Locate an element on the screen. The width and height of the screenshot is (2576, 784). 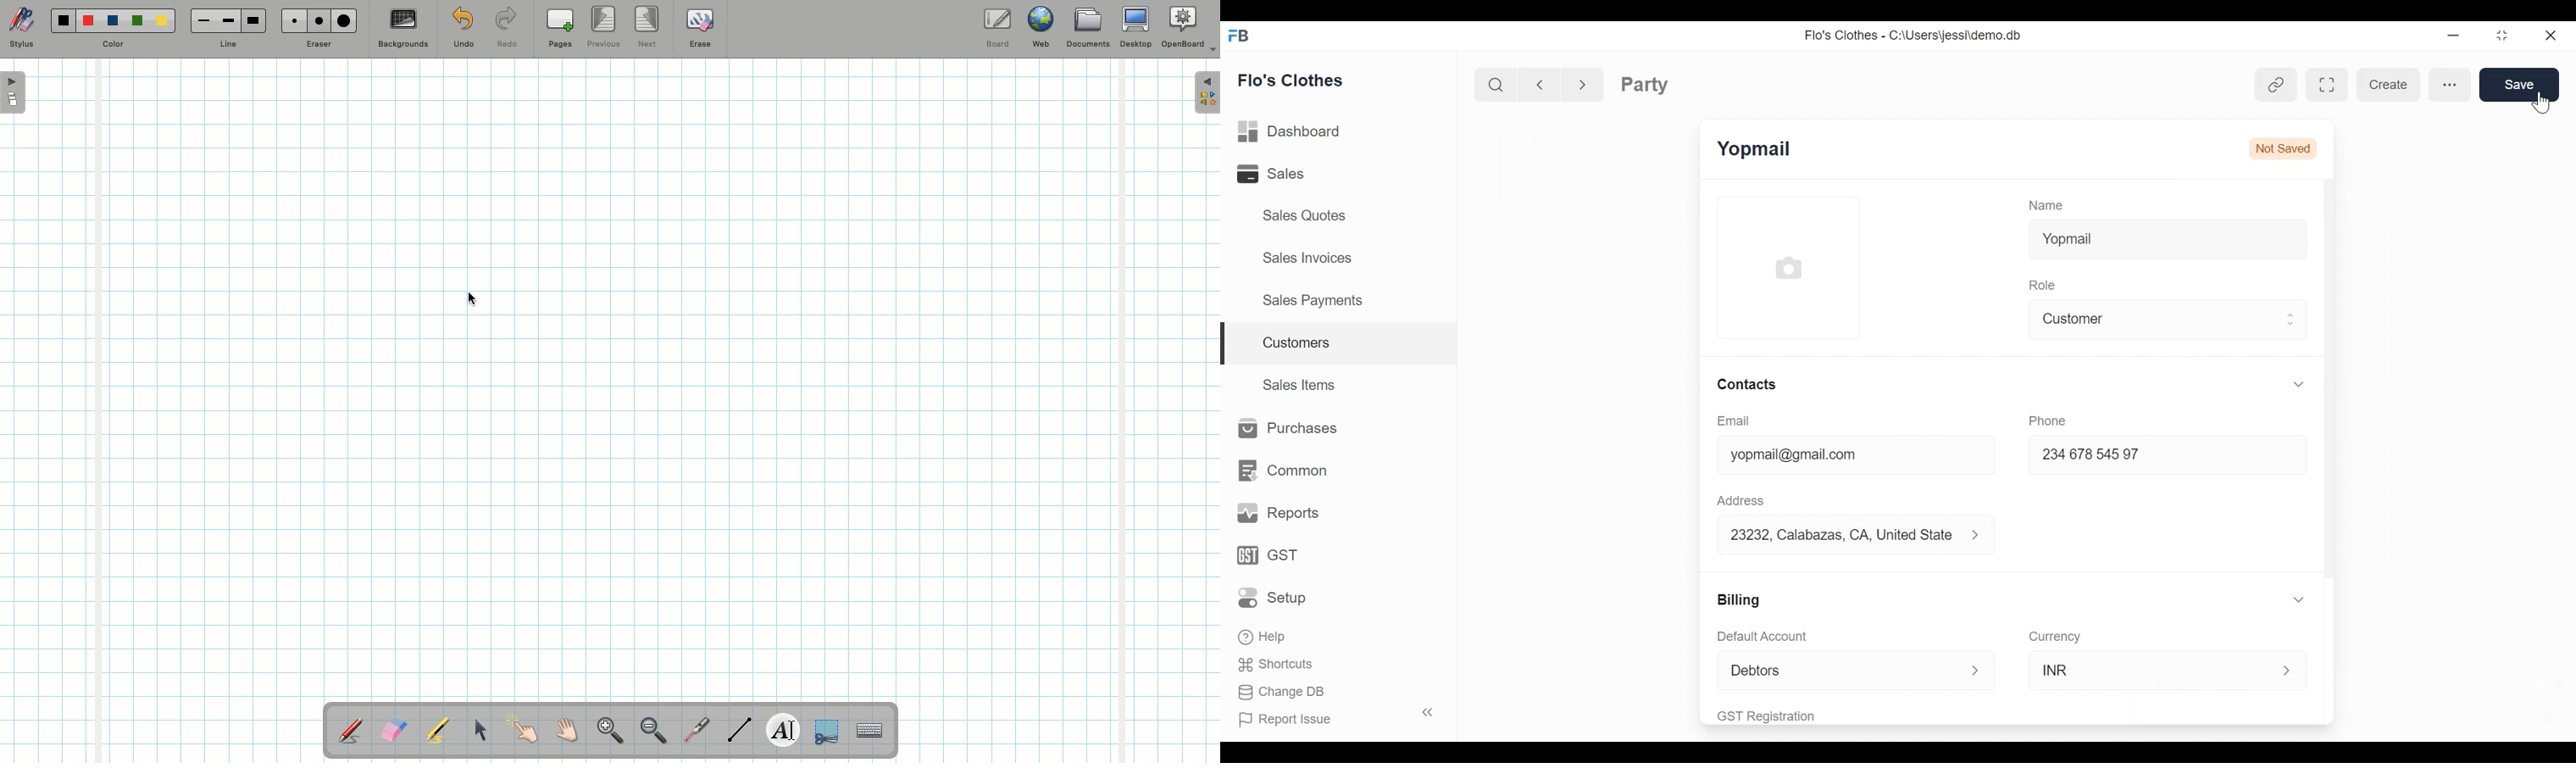
Help is located at coordinates (1264, 634).